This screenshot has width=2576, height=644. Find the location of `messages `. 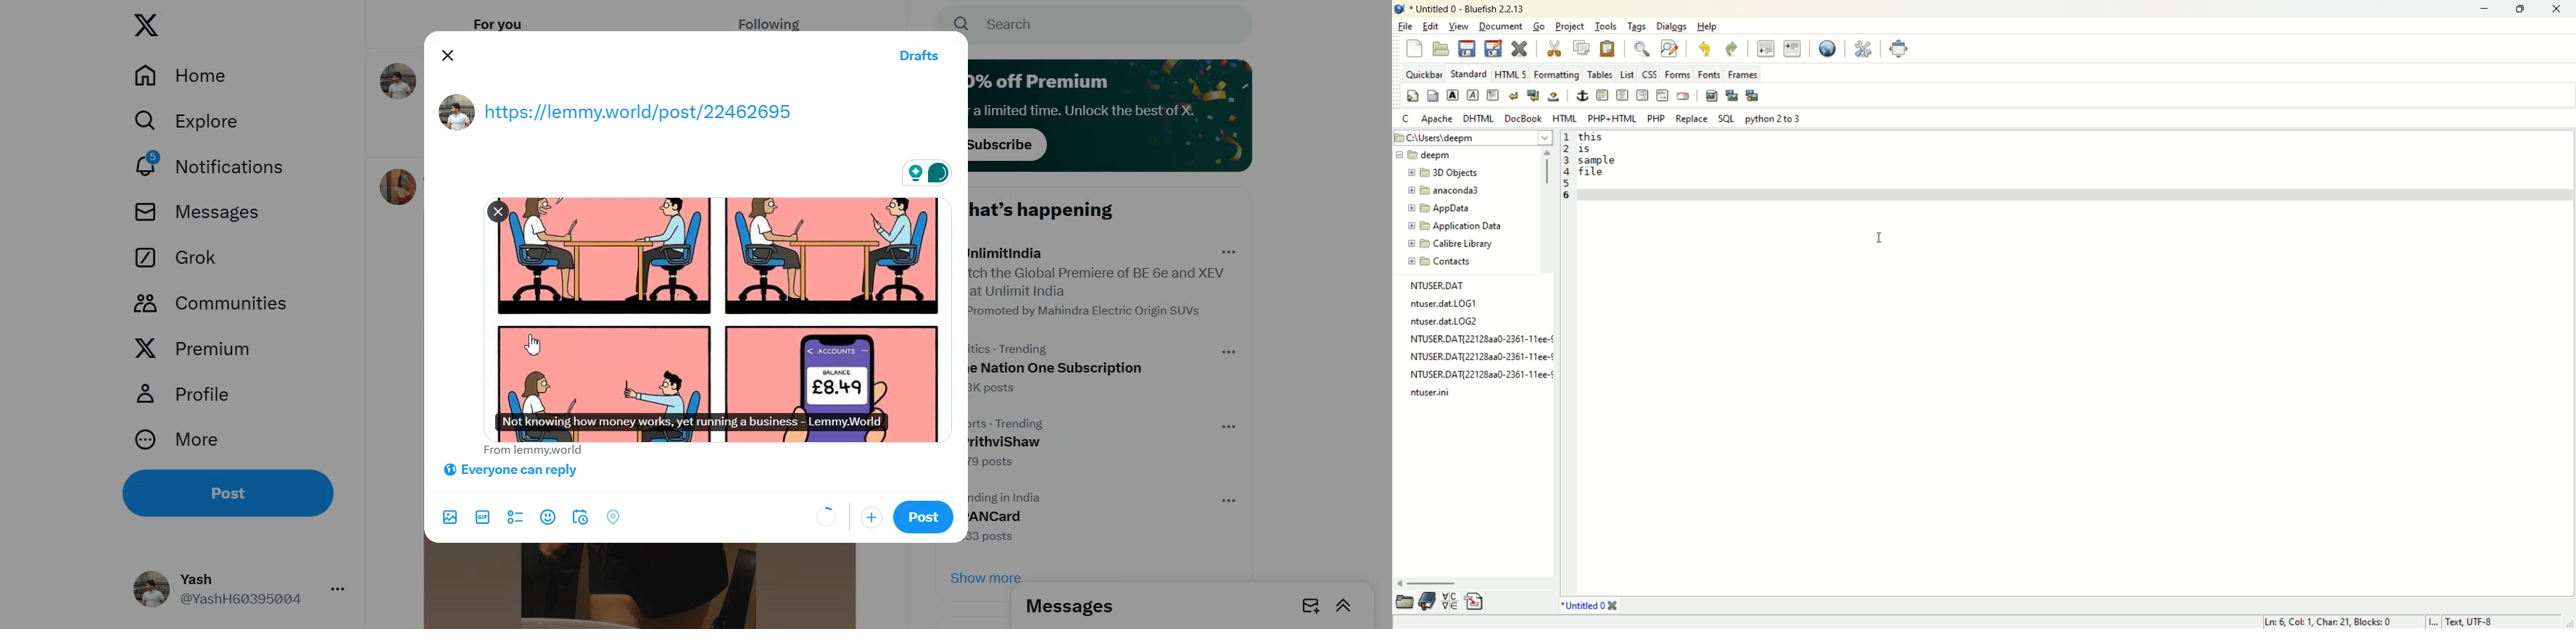

messages  is located at coordinates (207, 219).